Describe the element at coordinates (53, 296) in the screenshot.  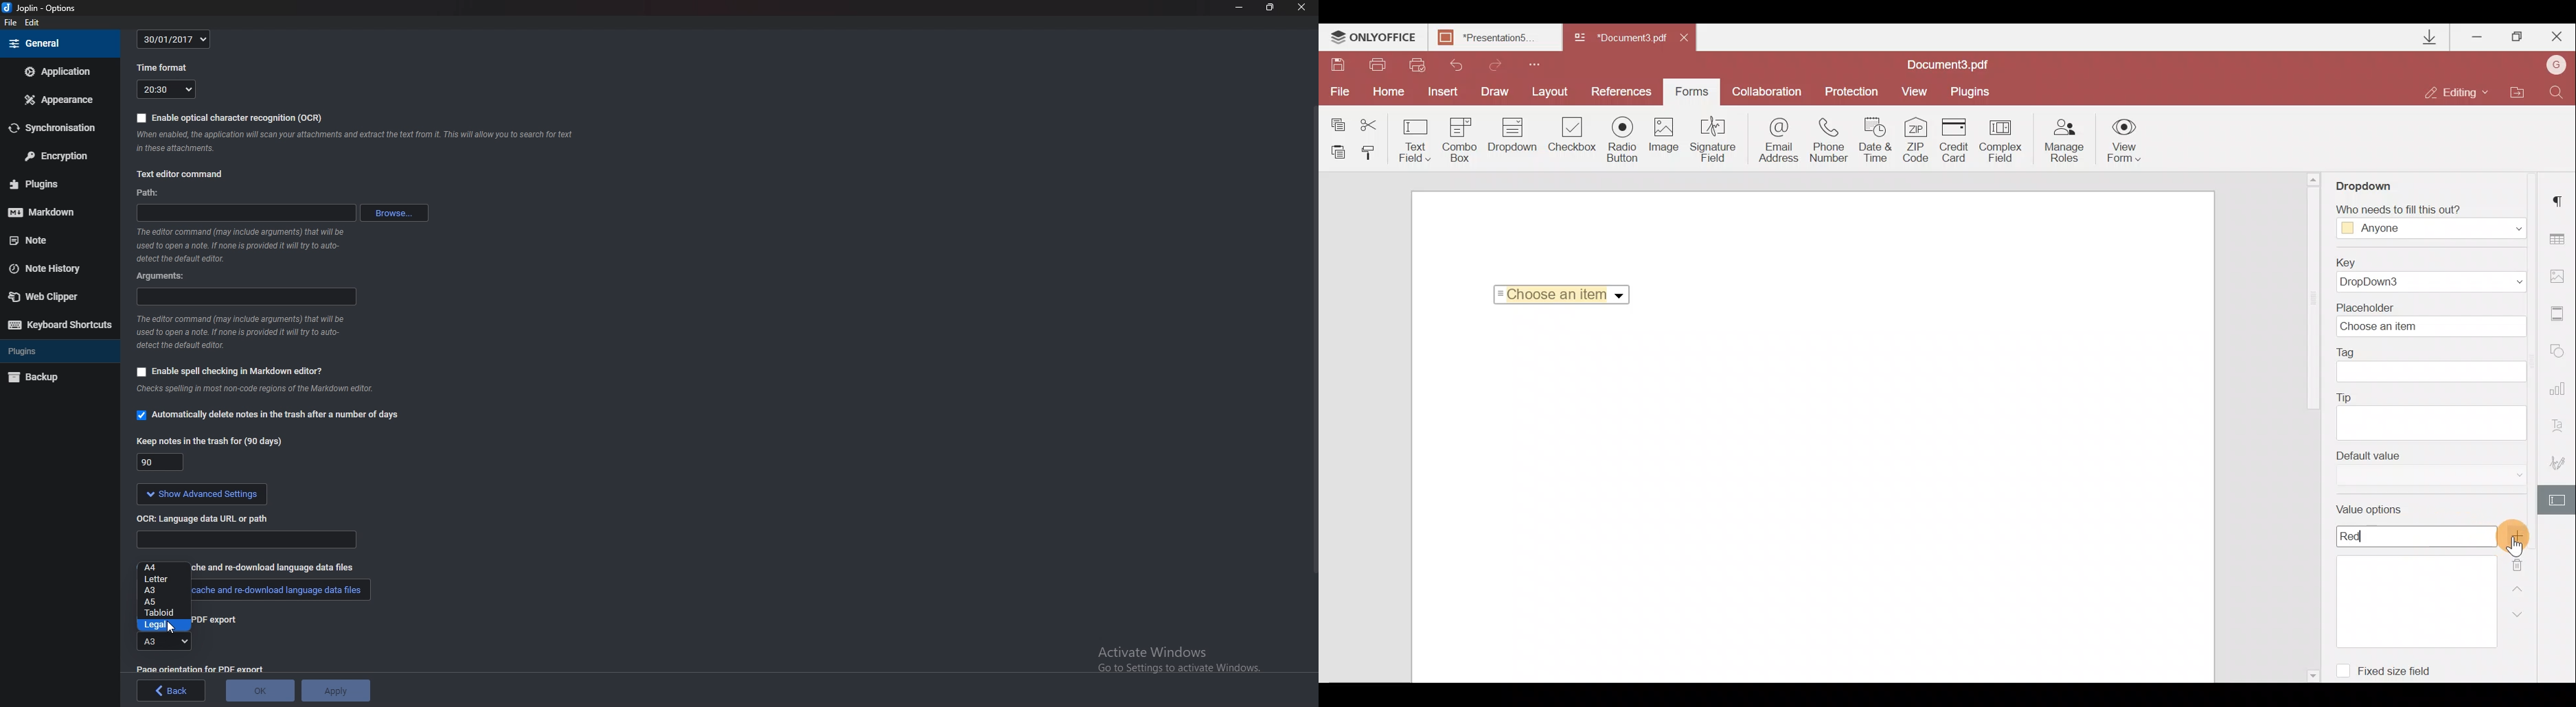
I see `Web clipper` at that location.